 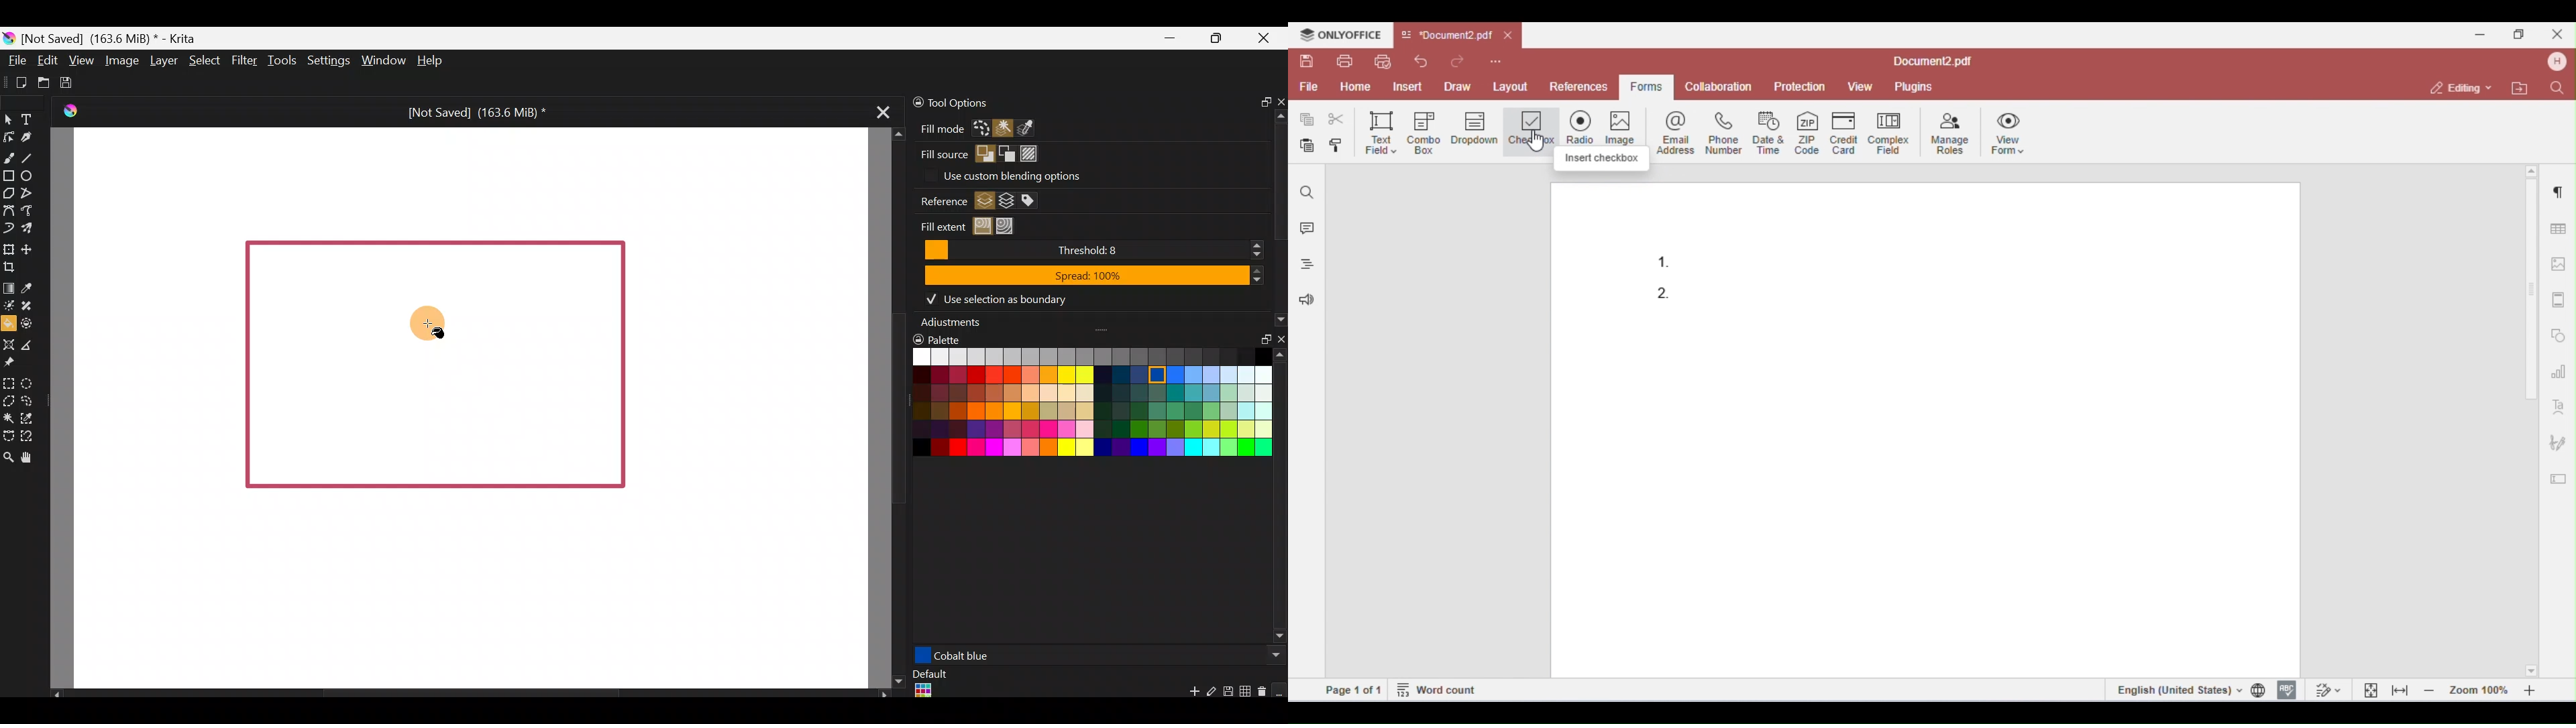 I want to click on Create new document, so click(x=16, y=81).